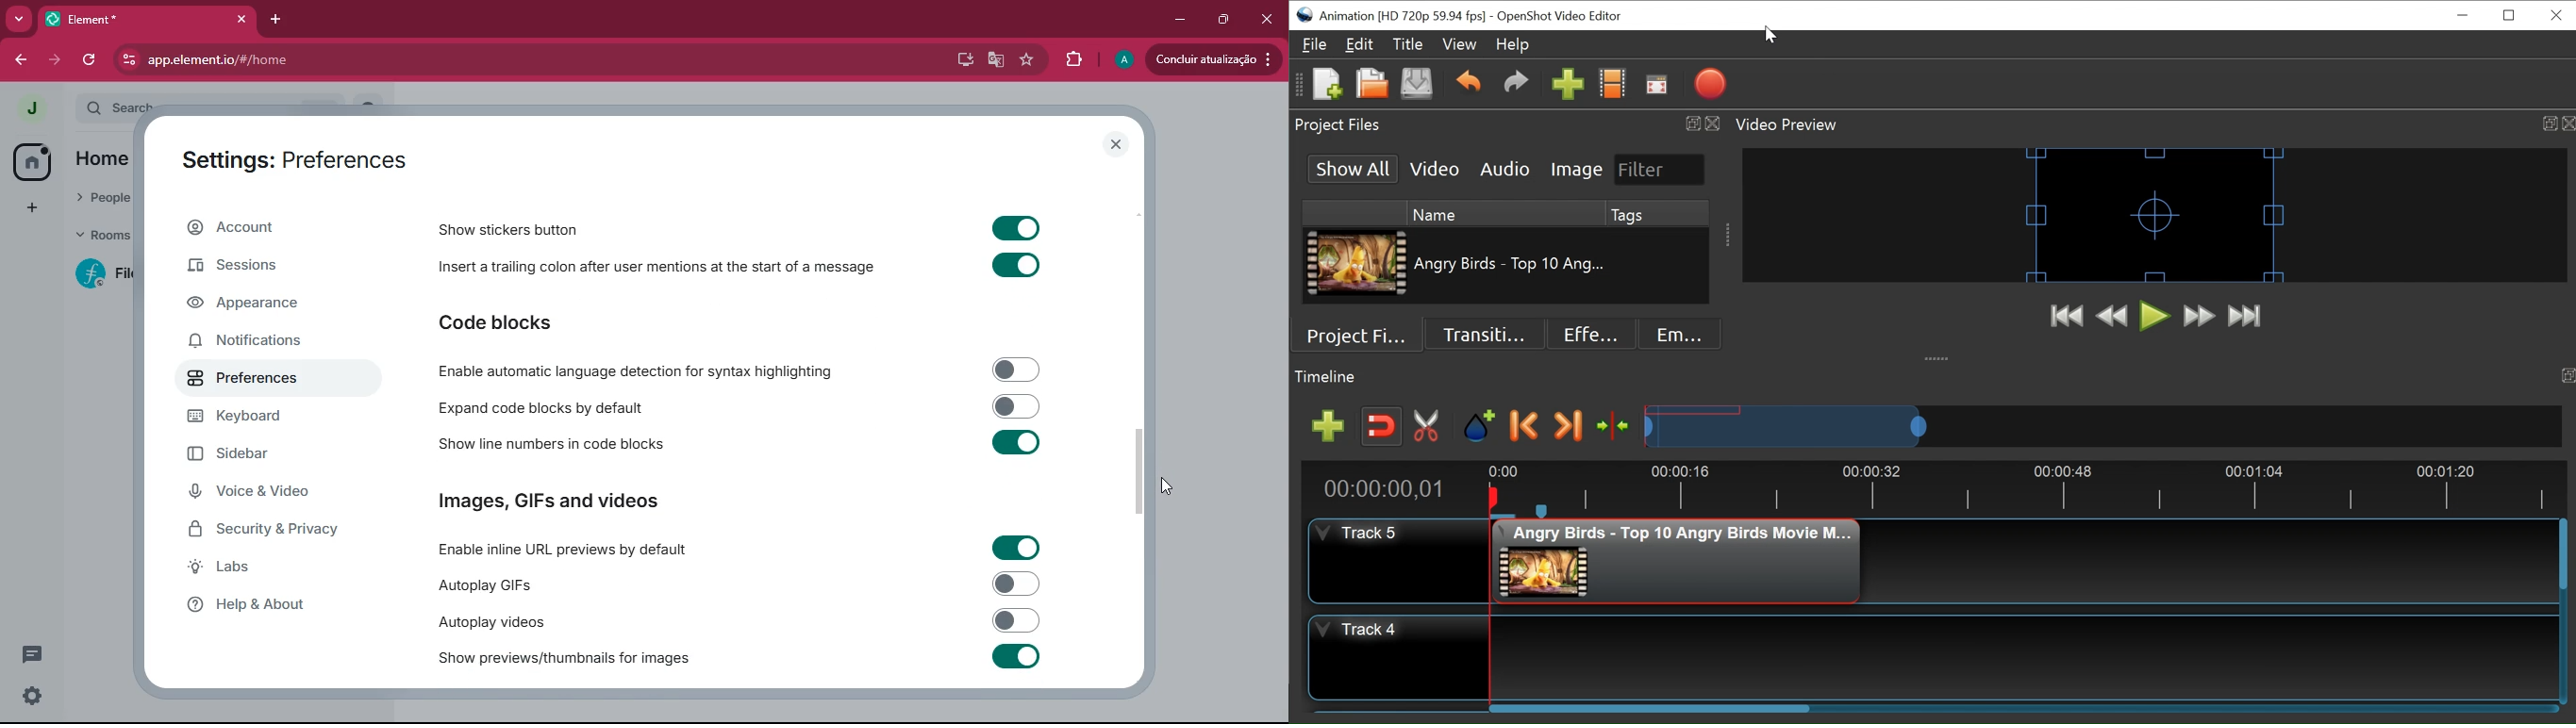  Describe the element at coordinates (1018, 405) in the screenshot. I see `` at that location.